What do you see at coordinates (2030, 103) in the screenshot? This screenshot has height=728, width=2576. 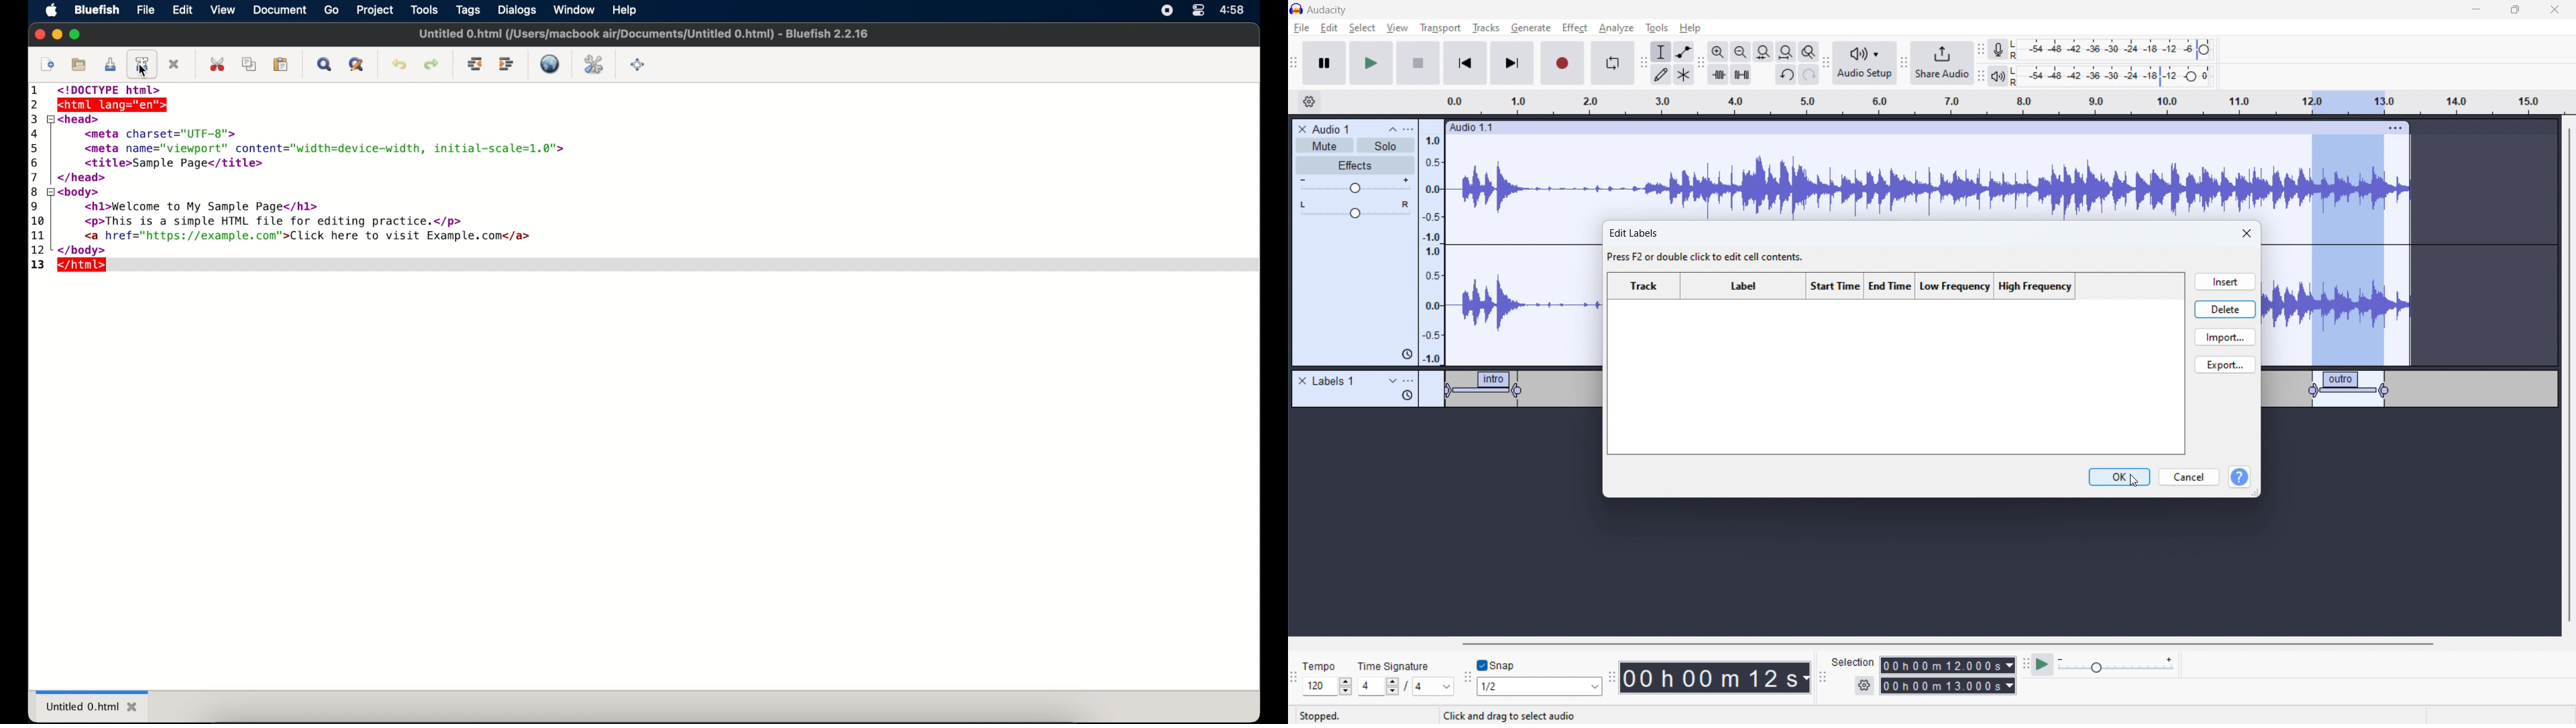 I see `timeline` at bounding box center [2030, 103].